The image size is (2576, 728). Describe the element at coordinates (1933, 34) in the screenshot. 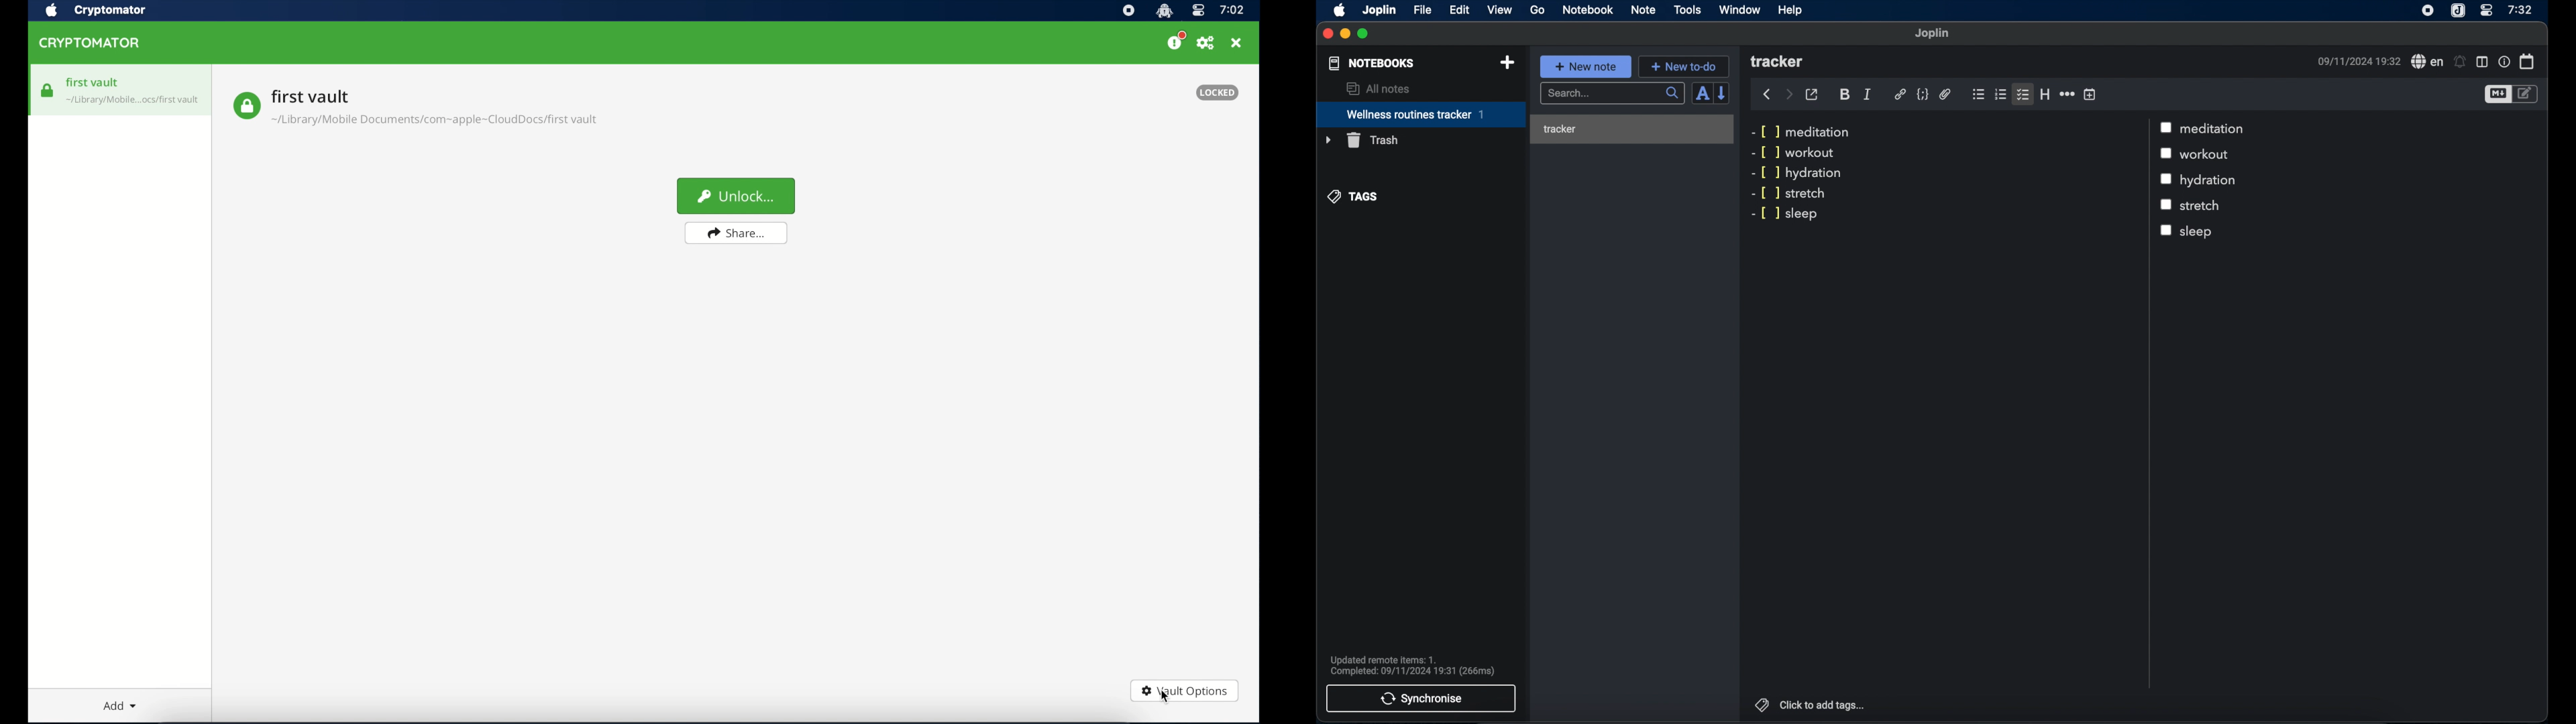

I see `joplin` at that location.